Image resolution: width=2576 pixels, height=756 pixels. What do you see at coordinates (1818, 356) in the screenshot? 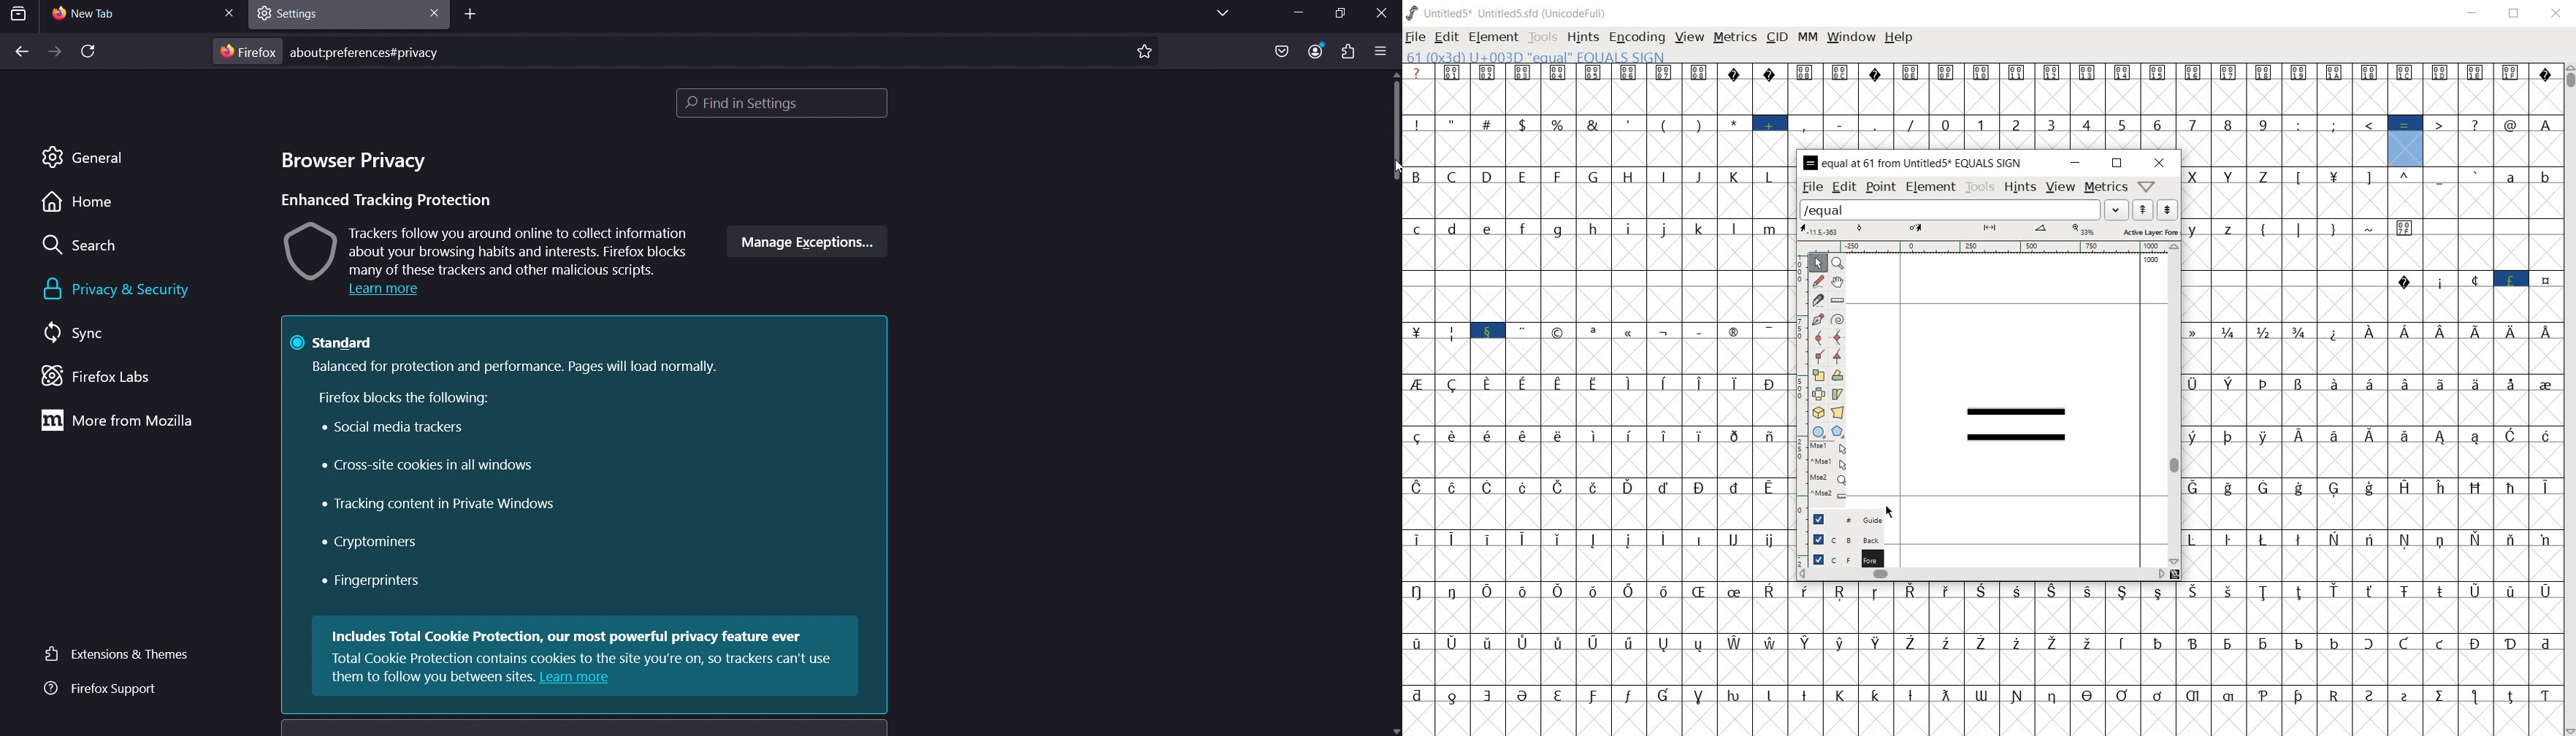
I see `Add a corner point` at bounding box center [1818, 356].